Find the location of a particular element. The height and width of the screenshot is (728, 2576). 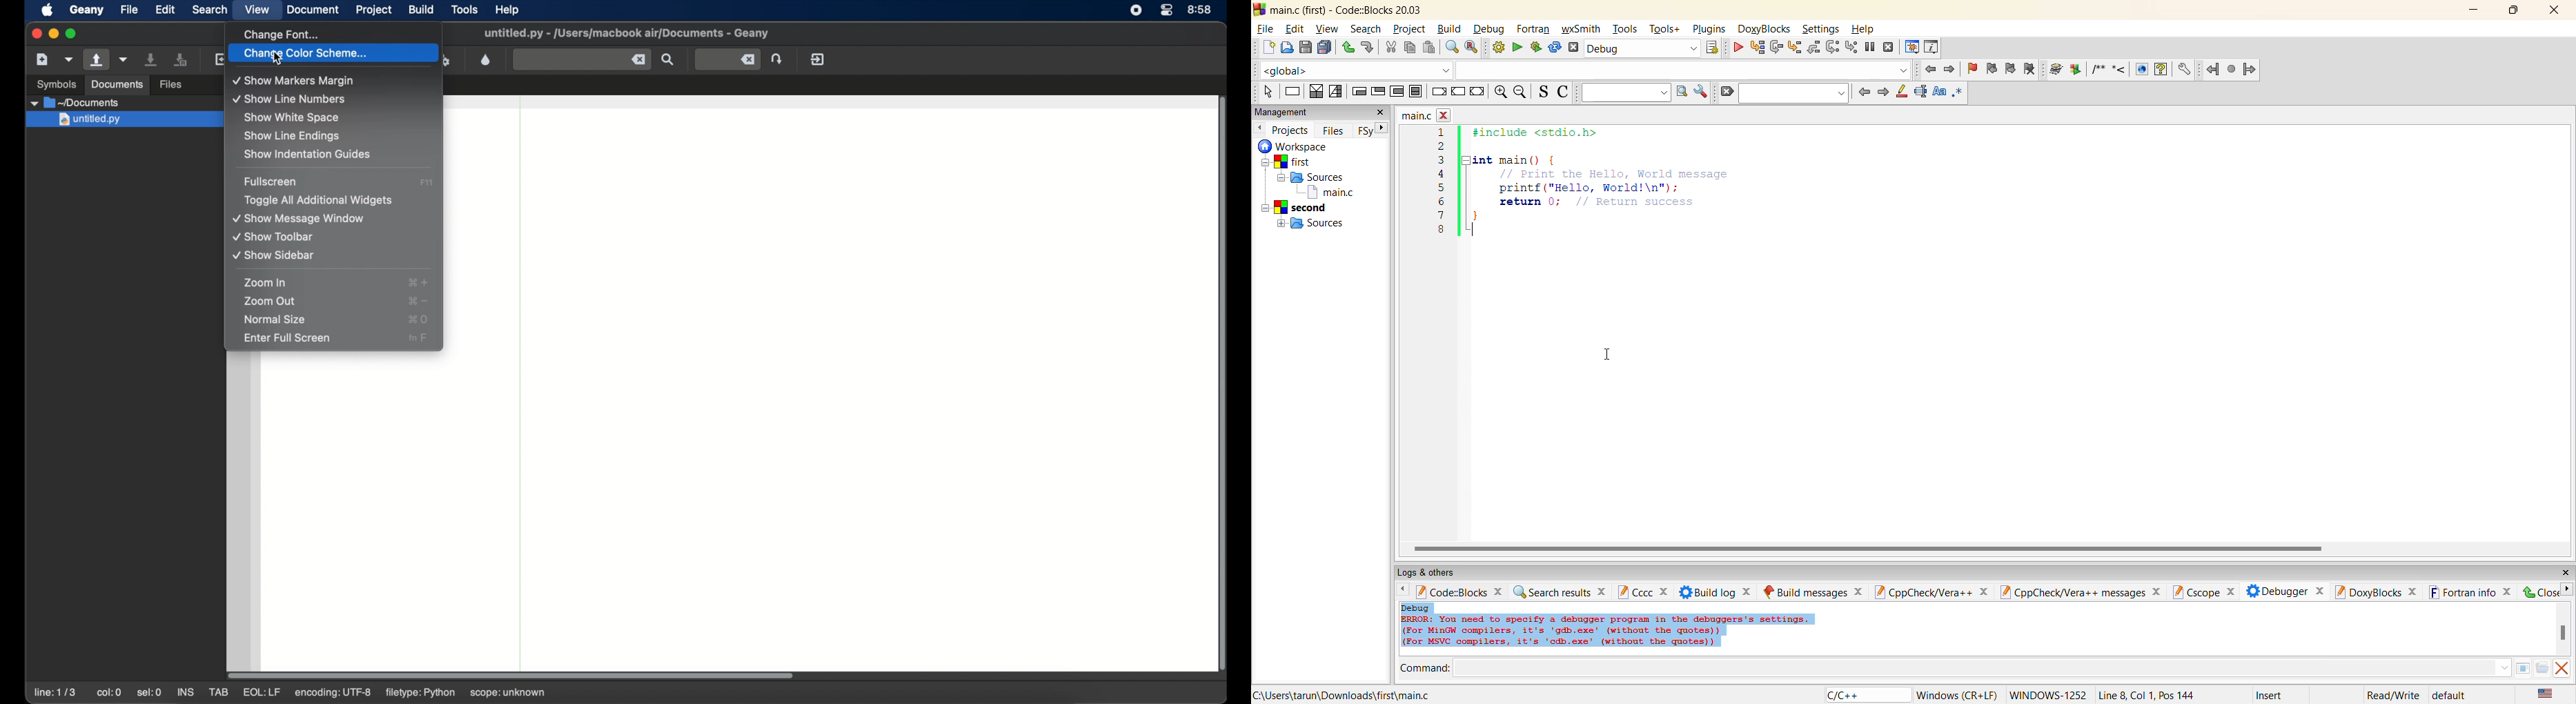

show options window is located at coordinates (1702, 92).